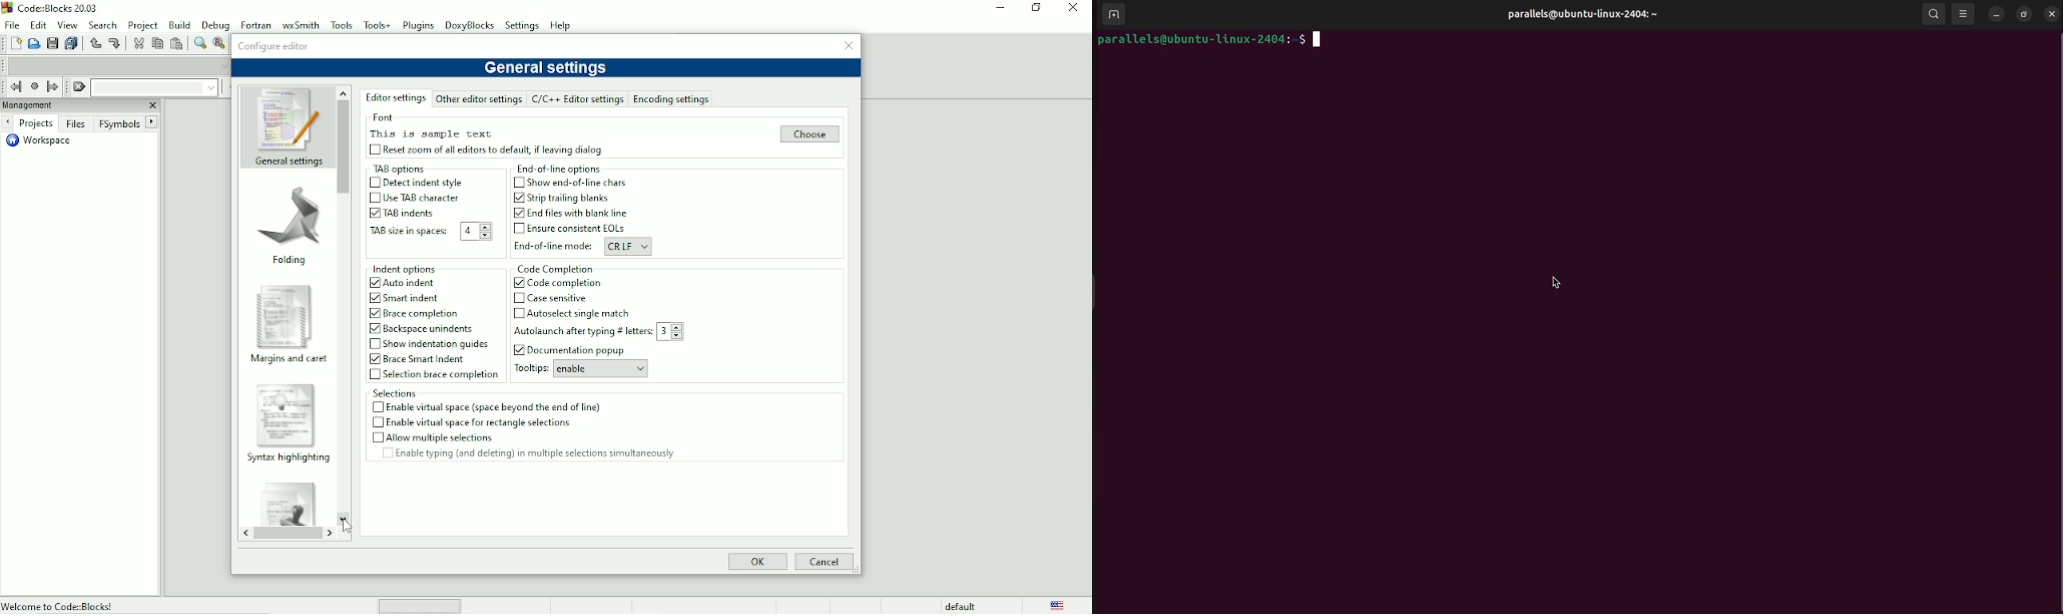 Image resolution: width=2072 pixels, height=616 pixels. Describe the element at coordinates (374, 212) in the screenshot. I see `` at that location.